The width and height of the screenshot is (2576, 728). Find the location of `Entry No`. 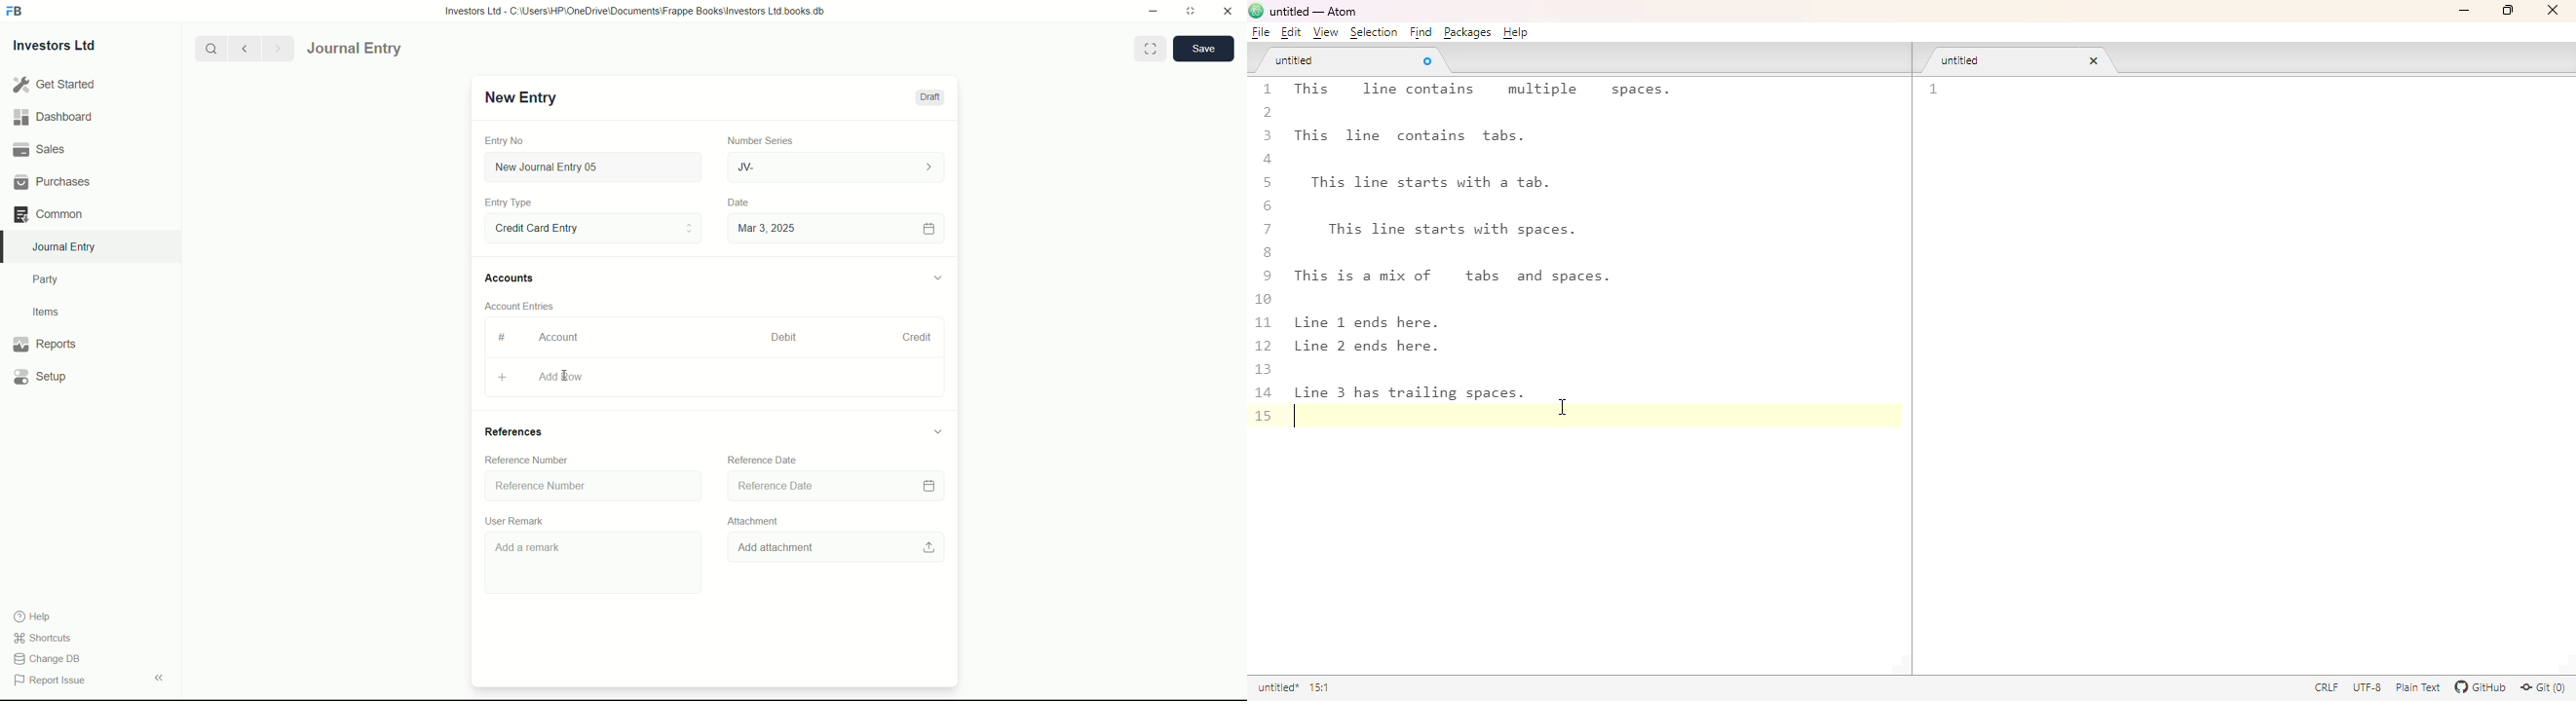

Entry No is located at coordinates (506, 139).